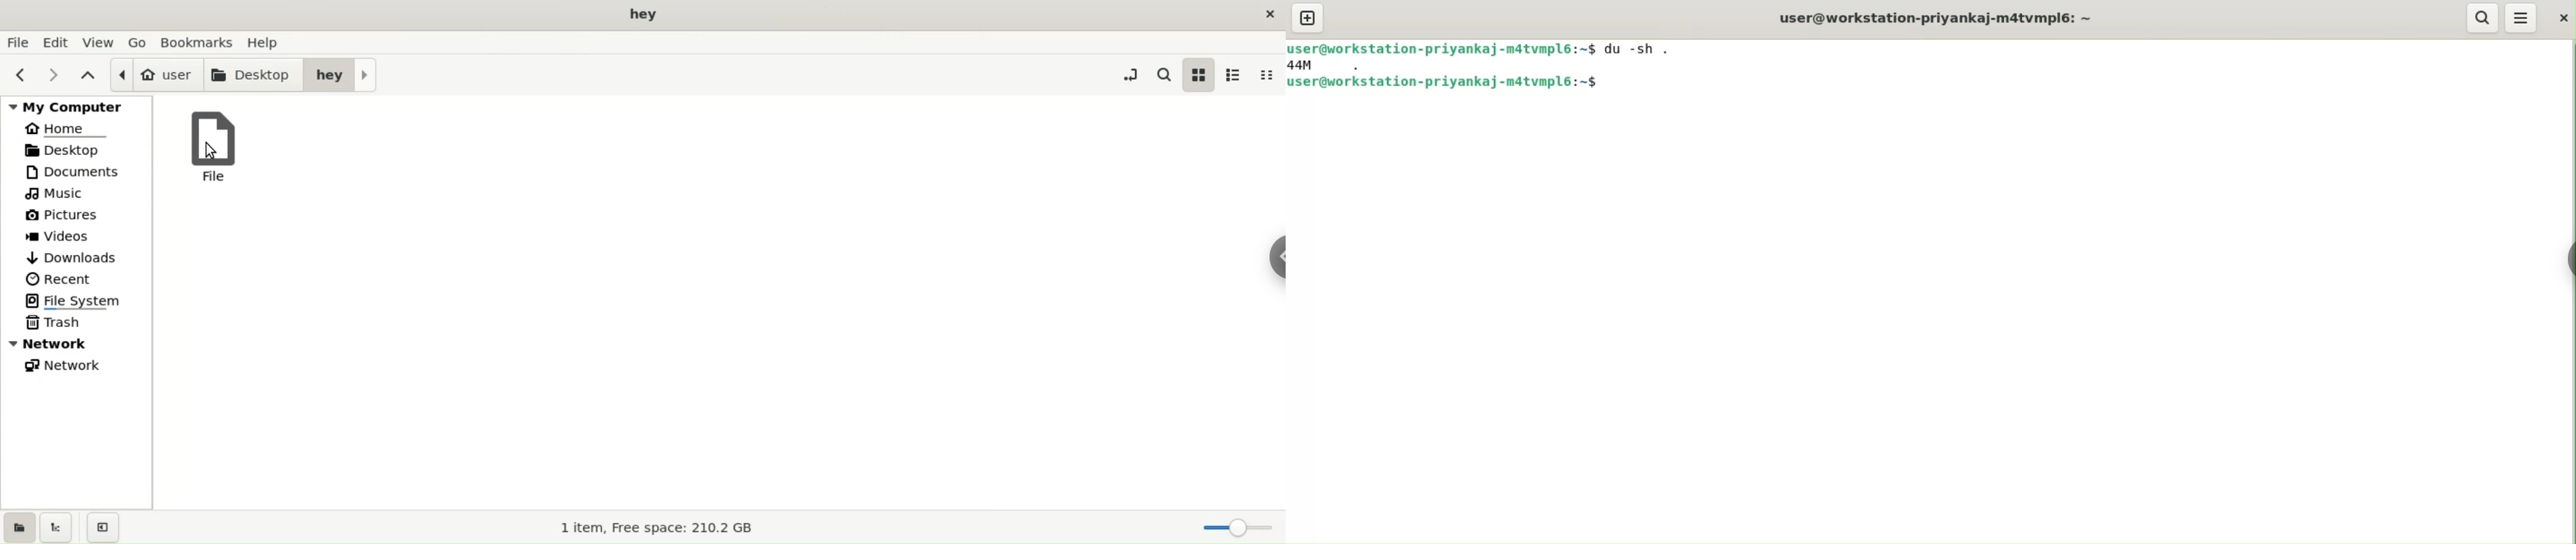  What do you see at coordinates (1273, 258) in the screenshot?
I see `sidebar` at bounding box center [1273, 258].